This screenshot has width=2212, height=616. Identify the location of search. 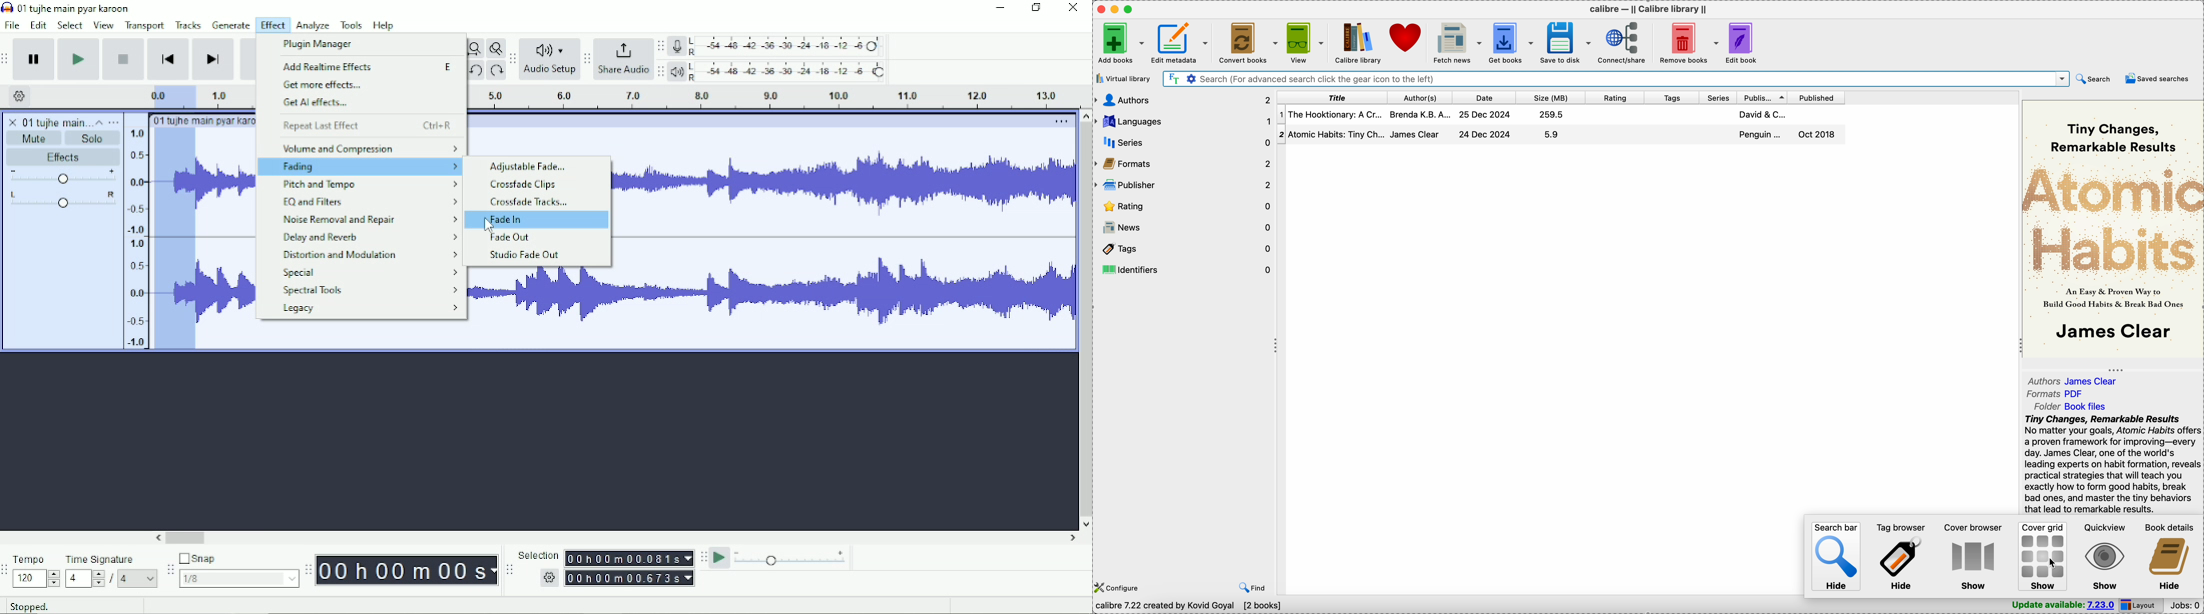
(2093, 79).